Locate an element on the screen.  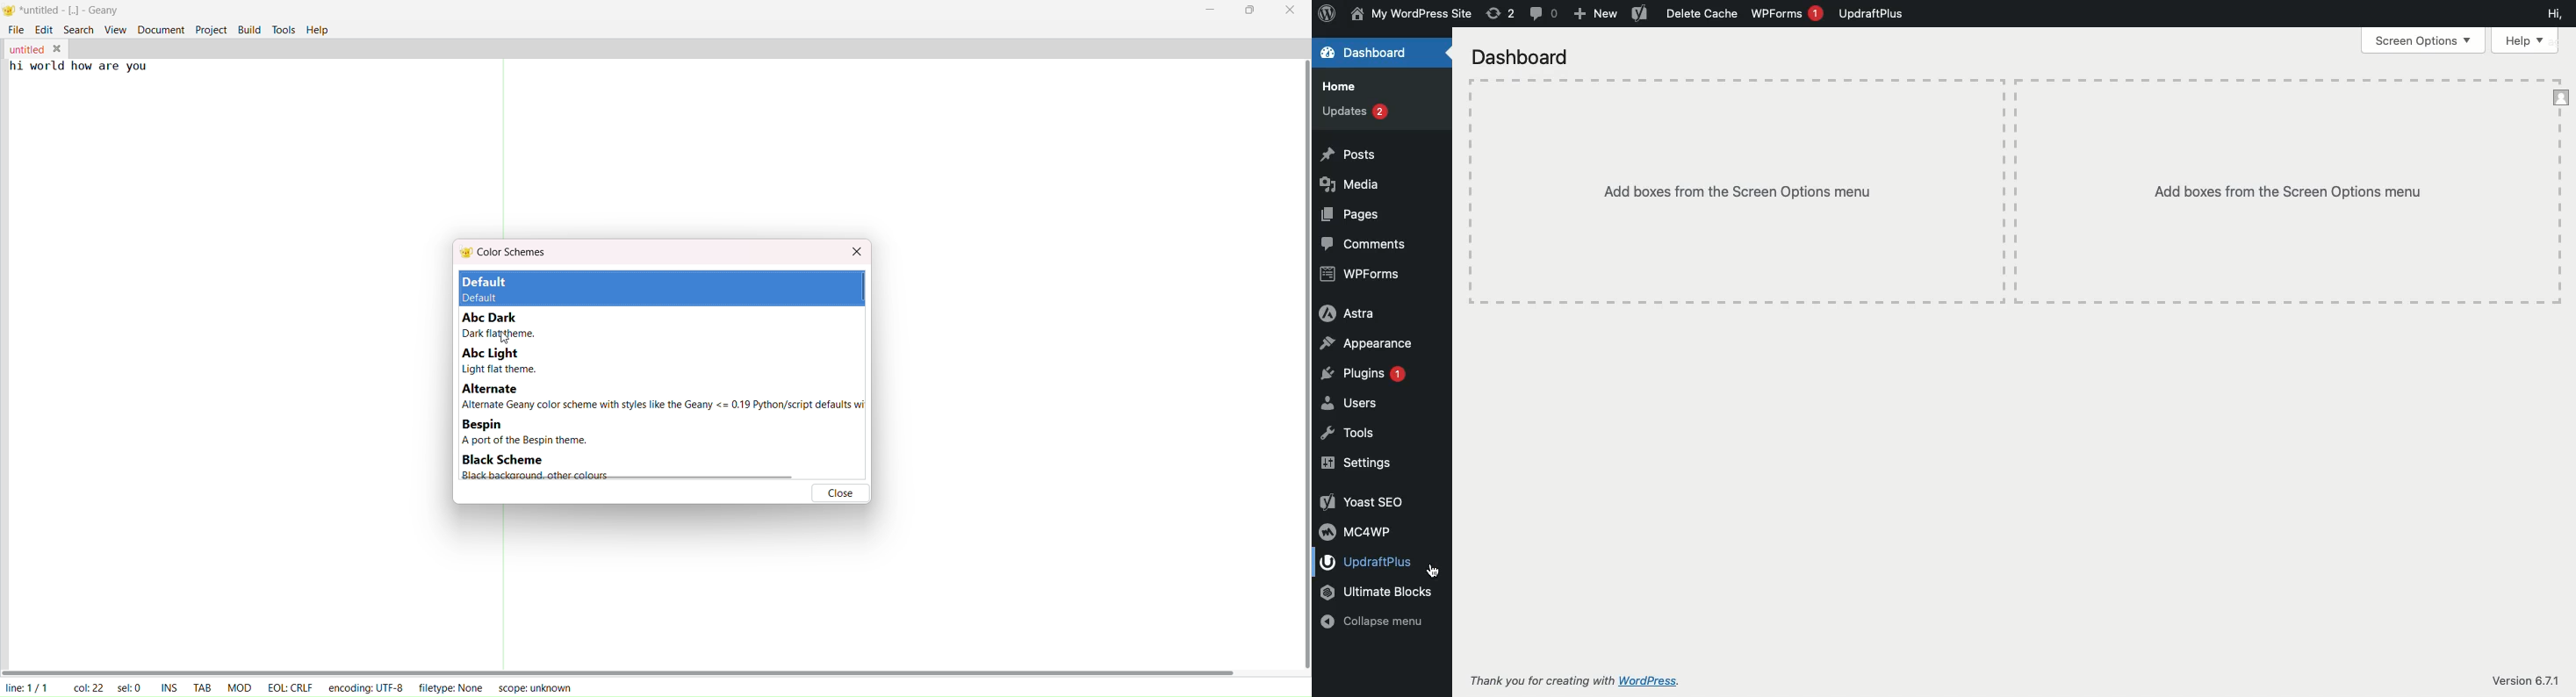
mod is located at coordinates (237, 686).